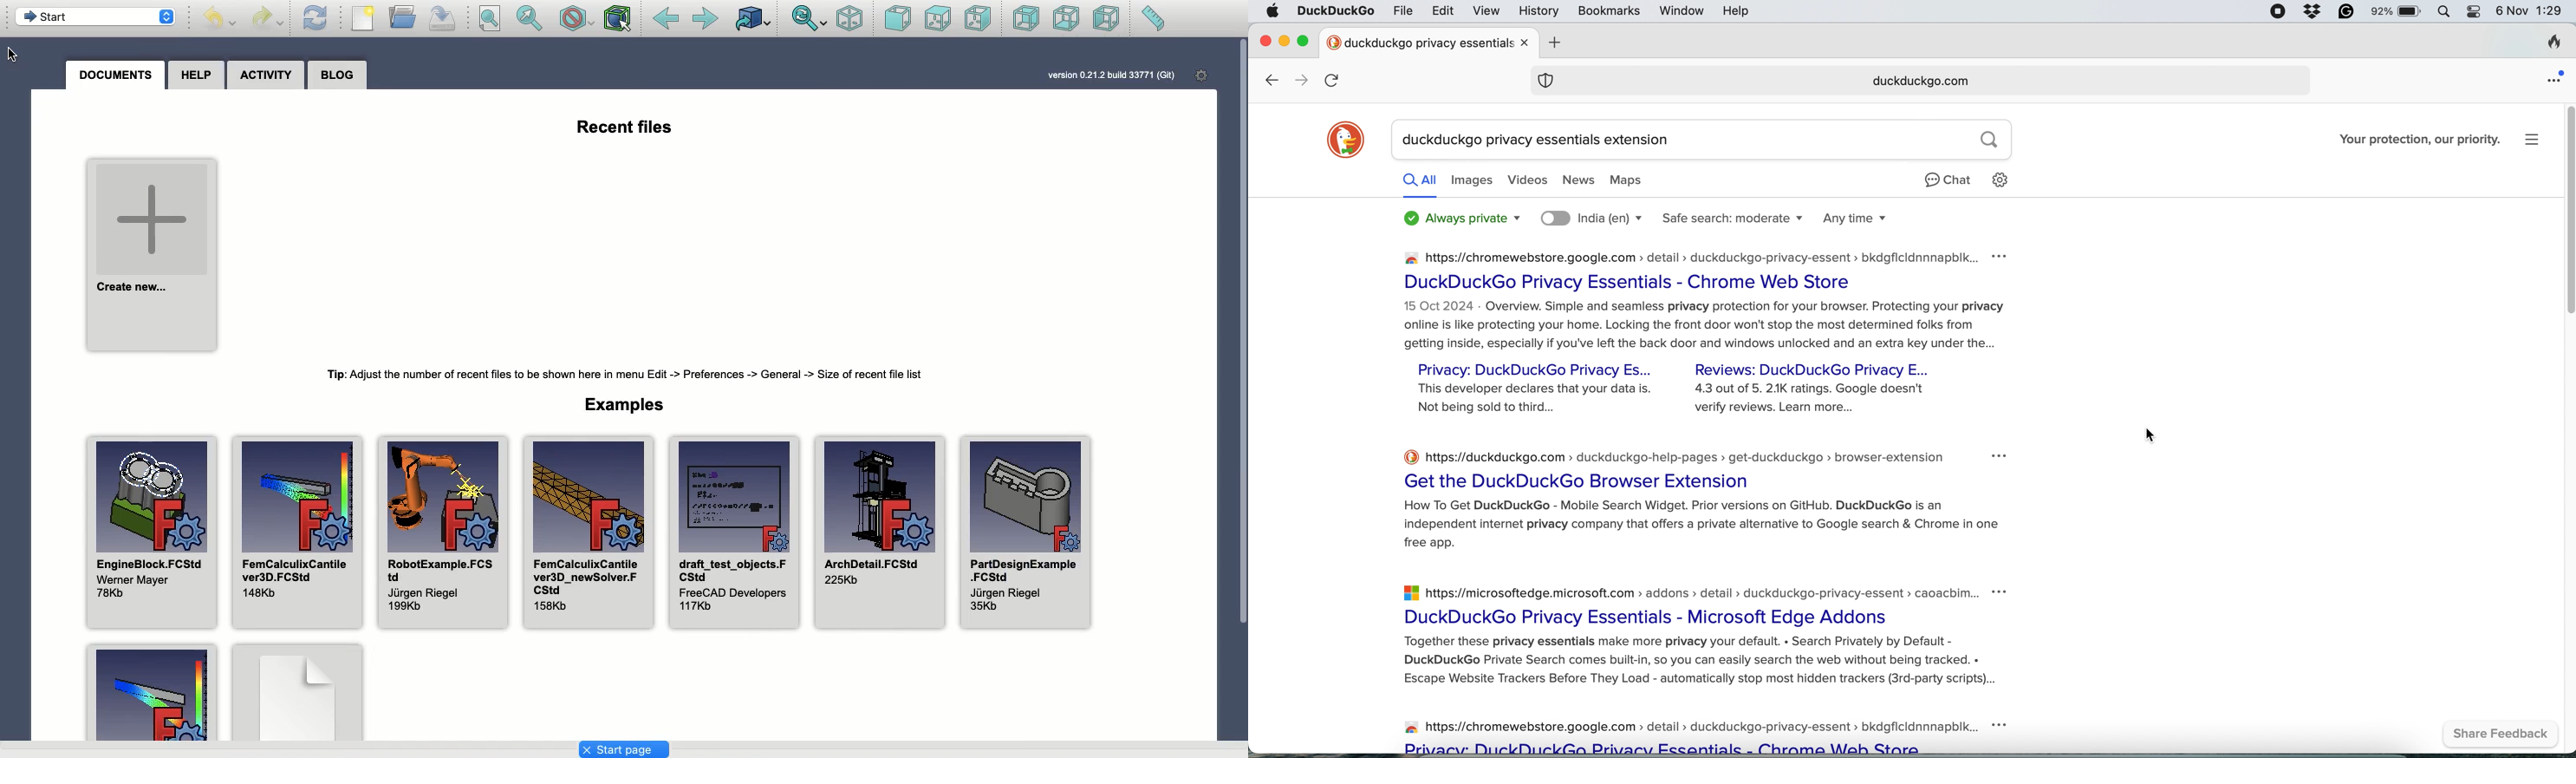 This screenshot has width=2576, height=784. I want to click on cursor, so click(2153, 443).